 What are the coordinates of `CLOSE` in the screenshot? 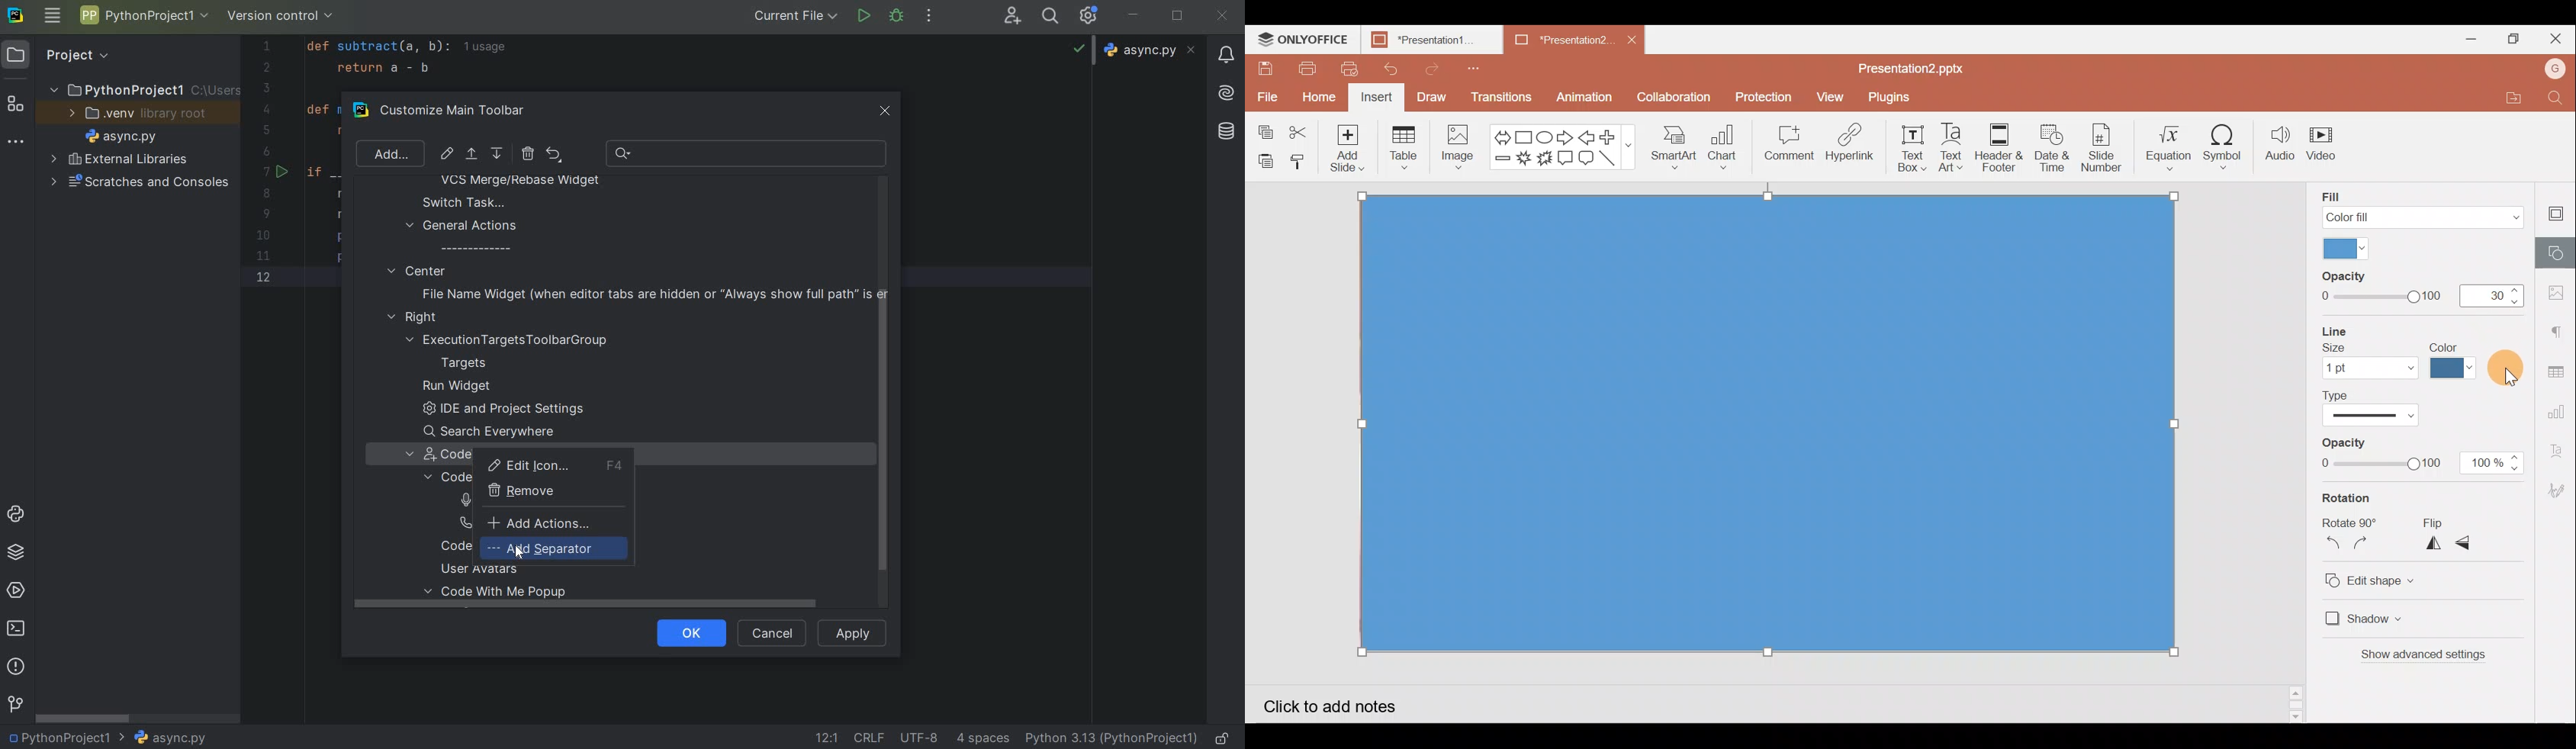 It's located at (1221, 17).